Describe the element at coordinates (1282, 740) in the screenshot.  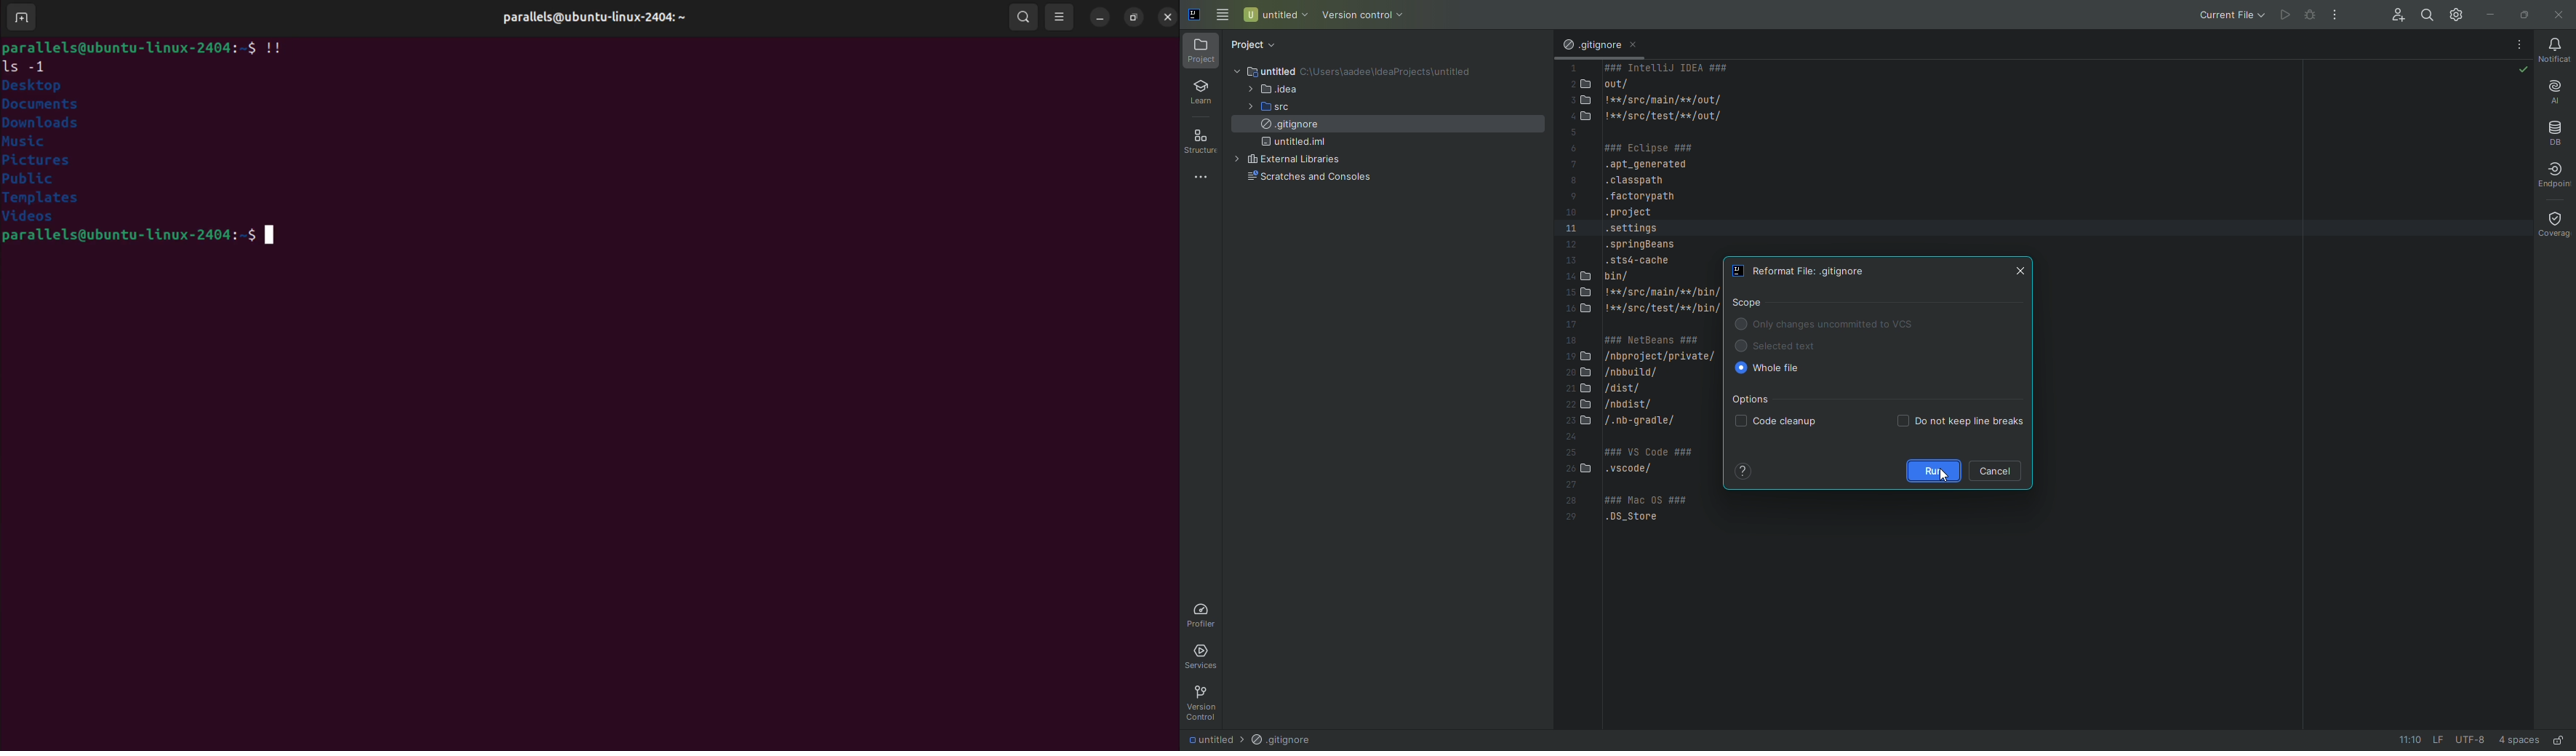
I see `.gitgmore` at that location.